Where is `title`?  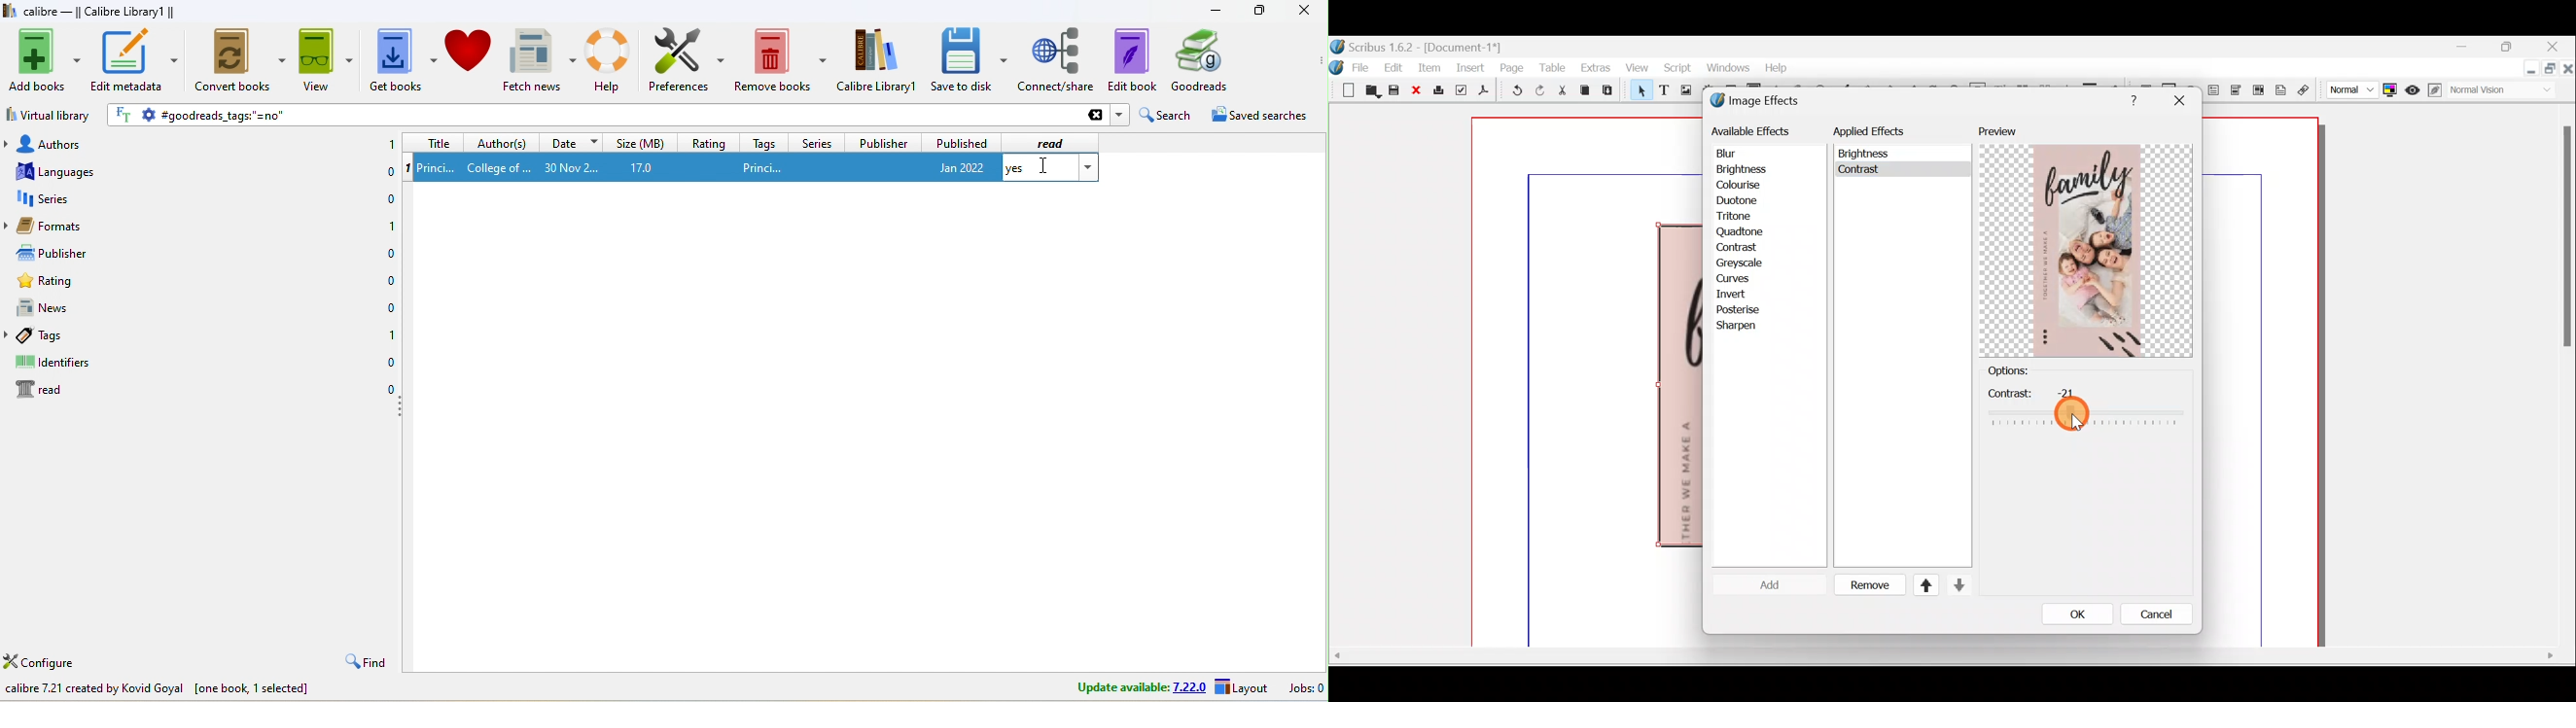
title is located at coordinates (432, 143).